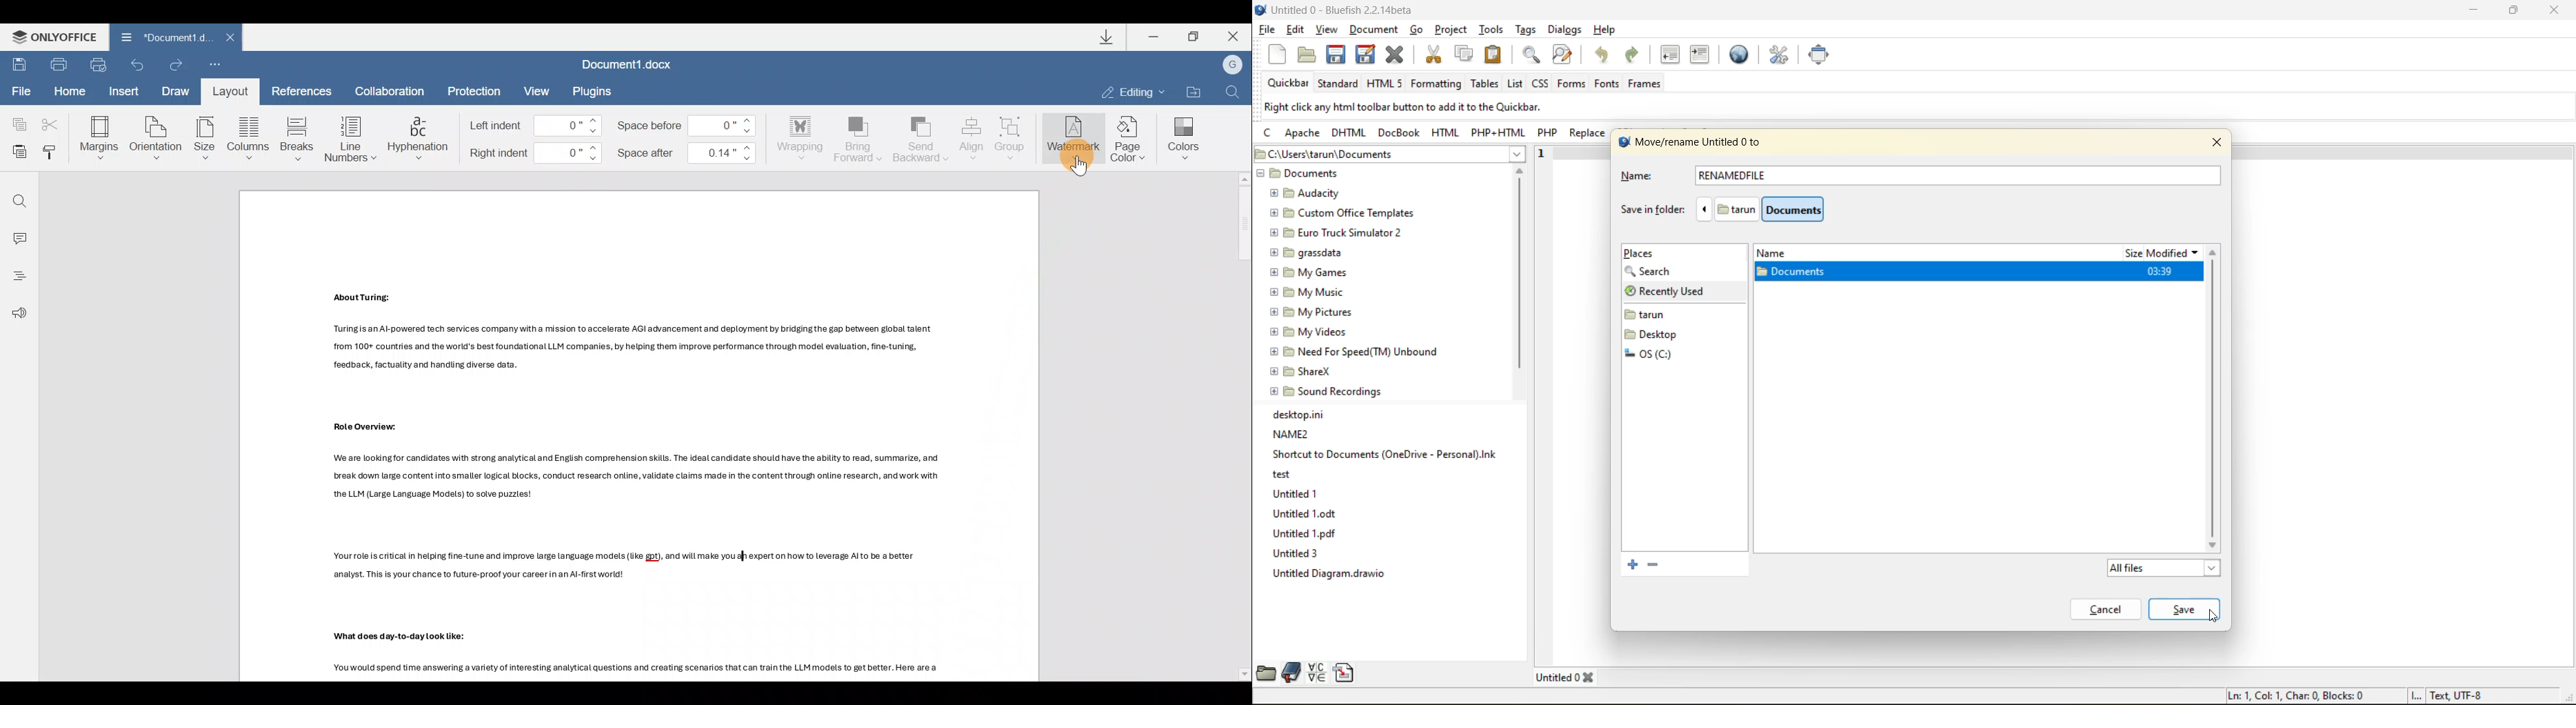  Describe the element at coordinates (595, 91) in the screenshot. I see `Plugins` at that location.